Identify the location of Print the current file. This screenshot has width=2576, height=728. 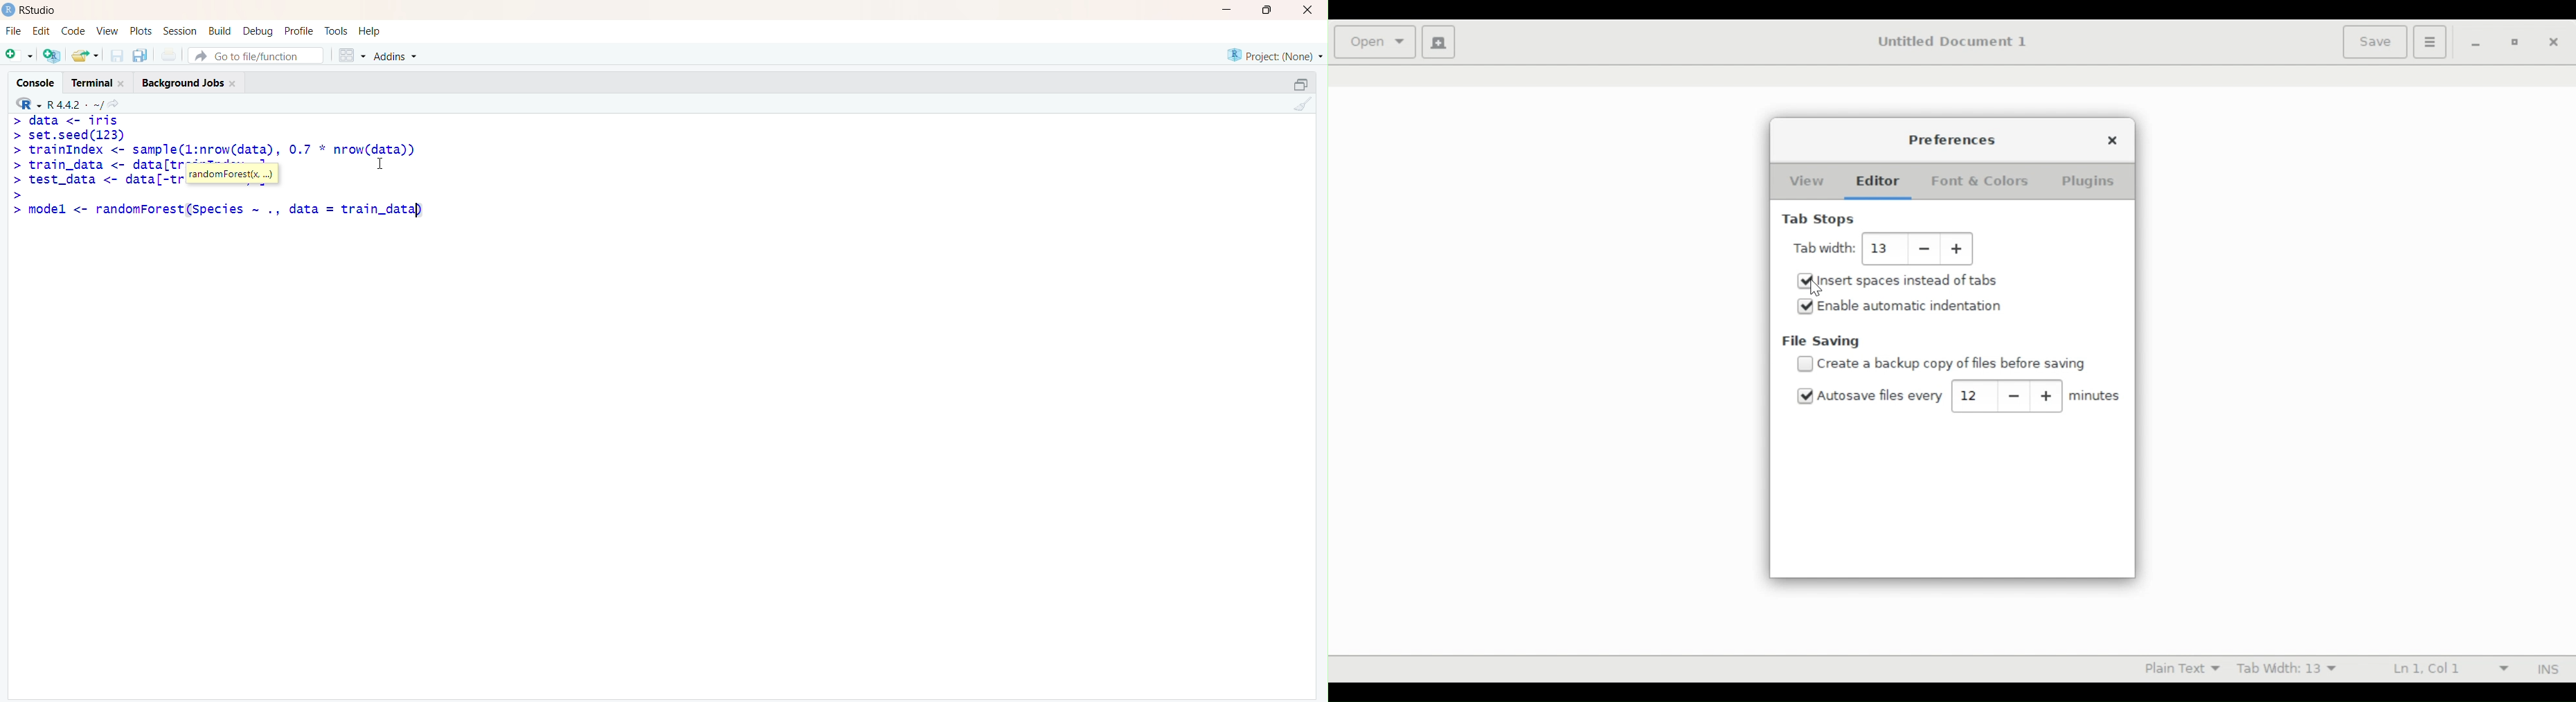
(169, 56).